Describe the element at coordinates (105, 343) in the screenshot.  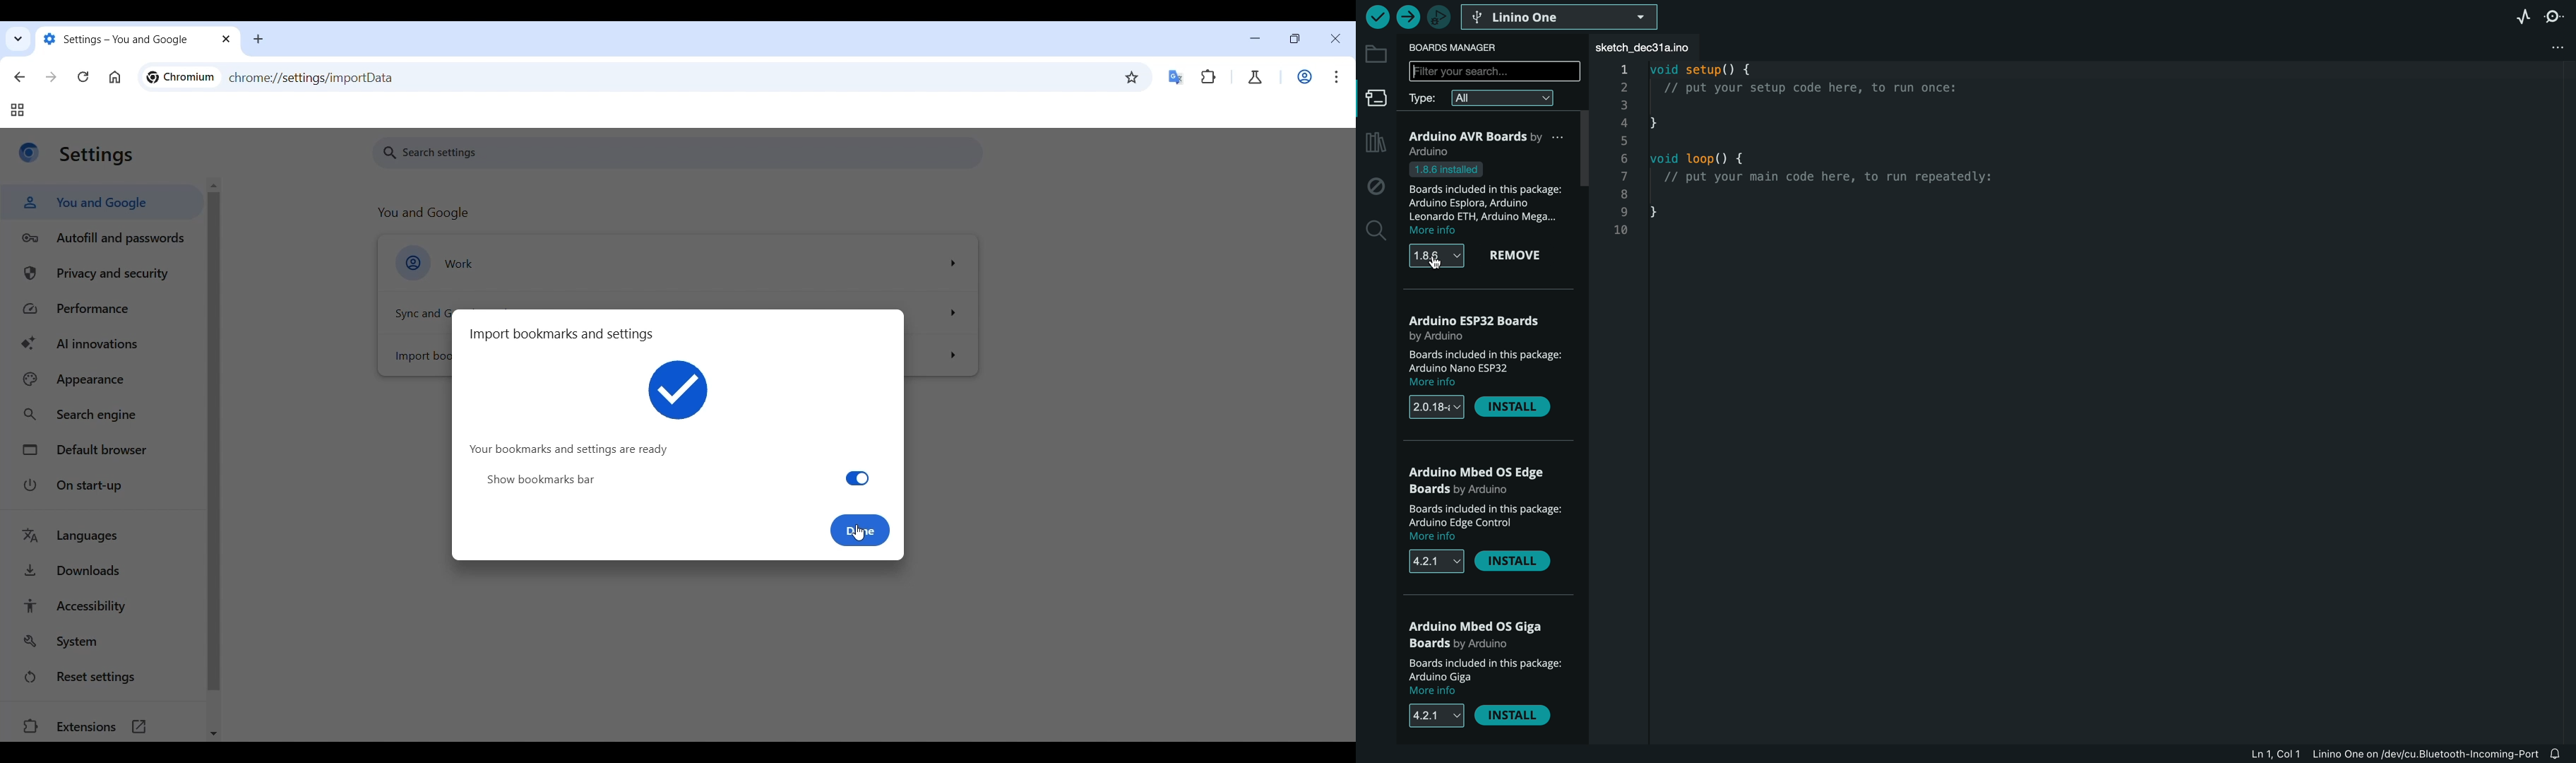
I see `AI innovations` at that location.